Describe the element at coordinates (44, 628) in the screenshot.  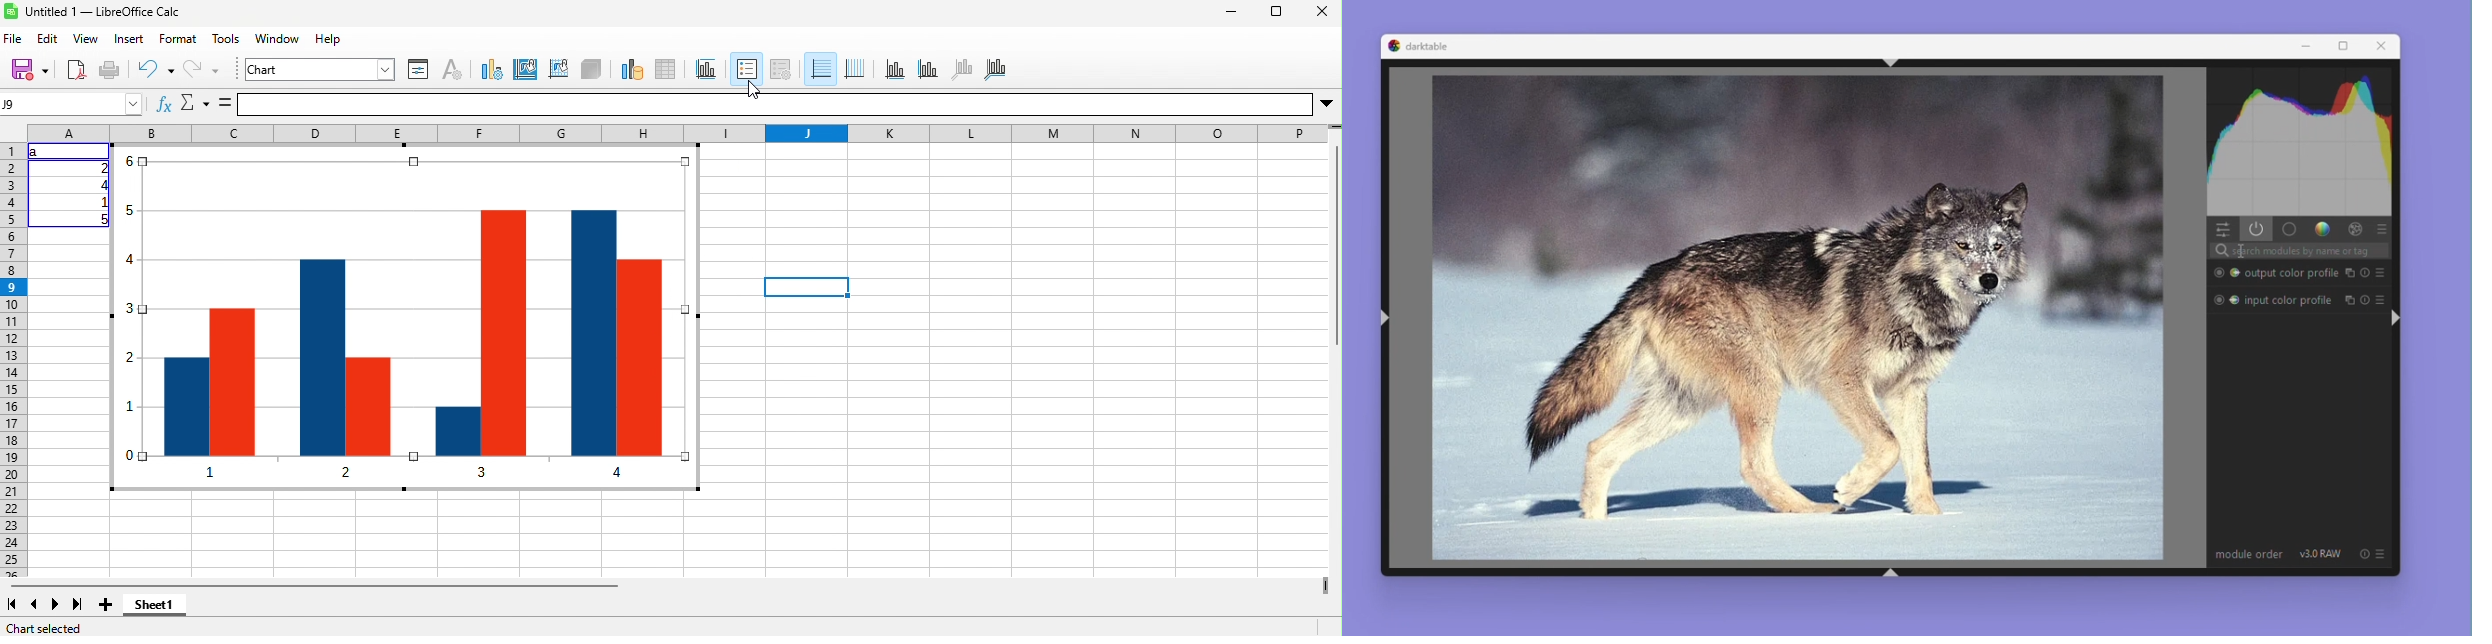
I see `chart selected` at that location.